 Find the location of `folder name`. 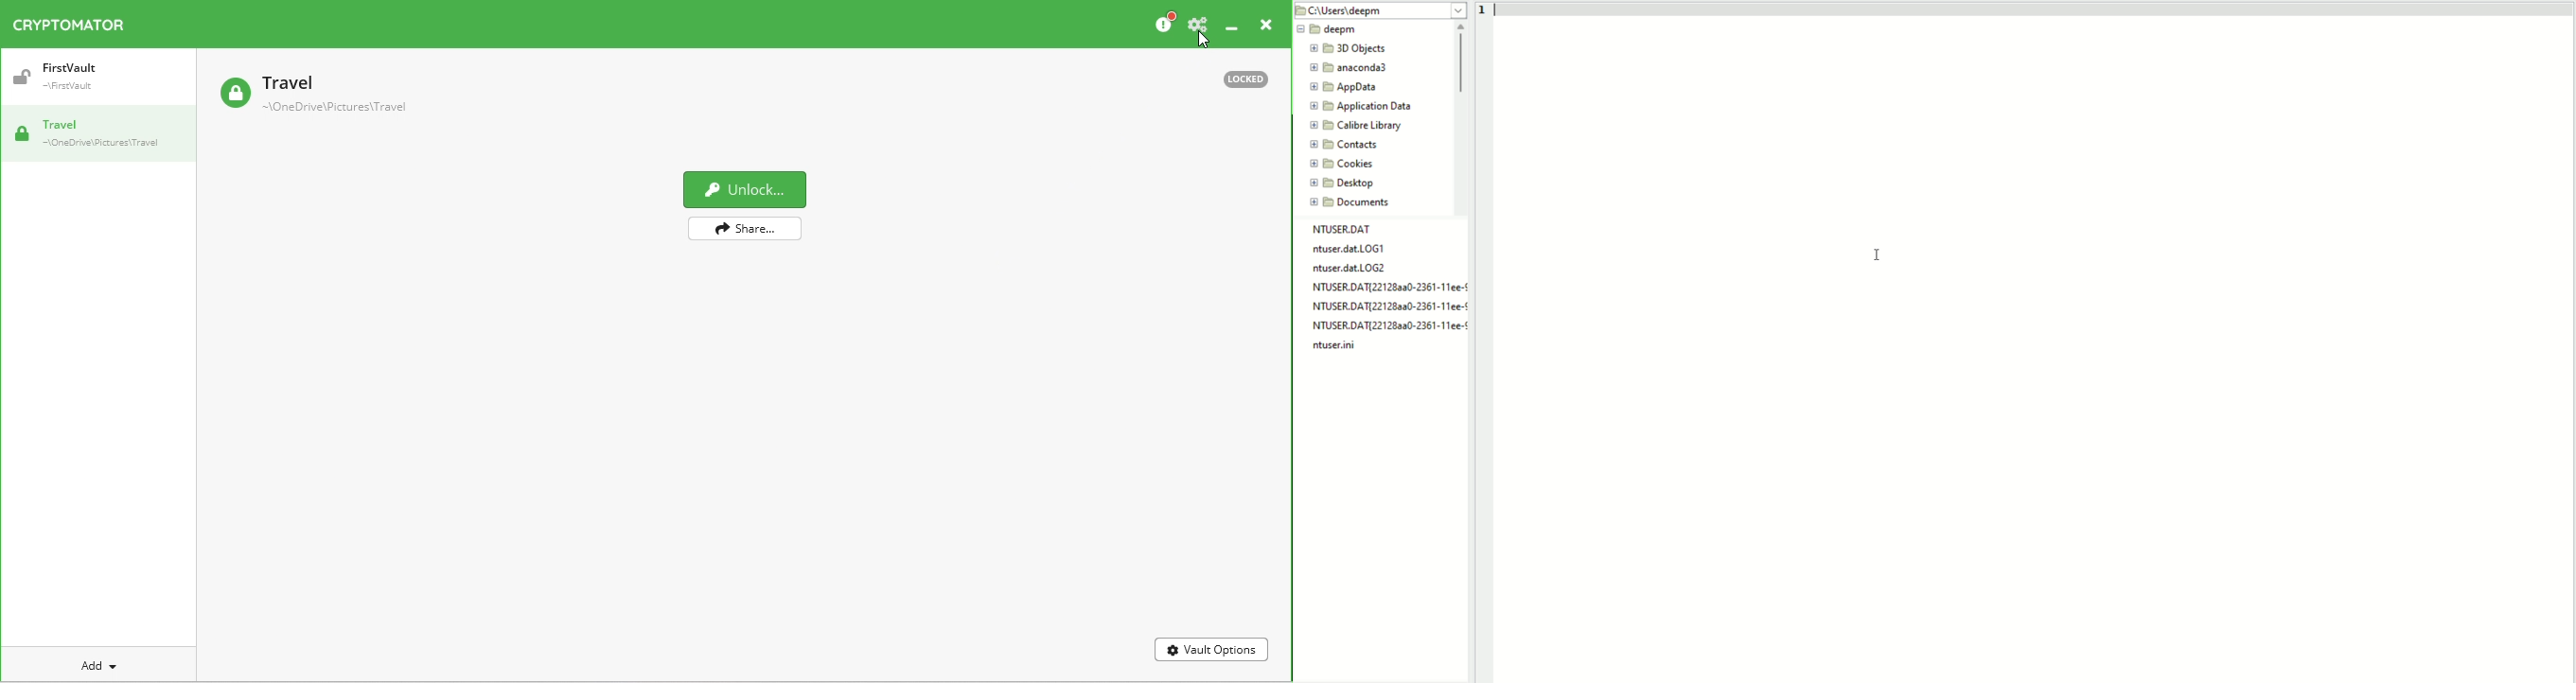

folder name is located at coordinates (1344, 144).